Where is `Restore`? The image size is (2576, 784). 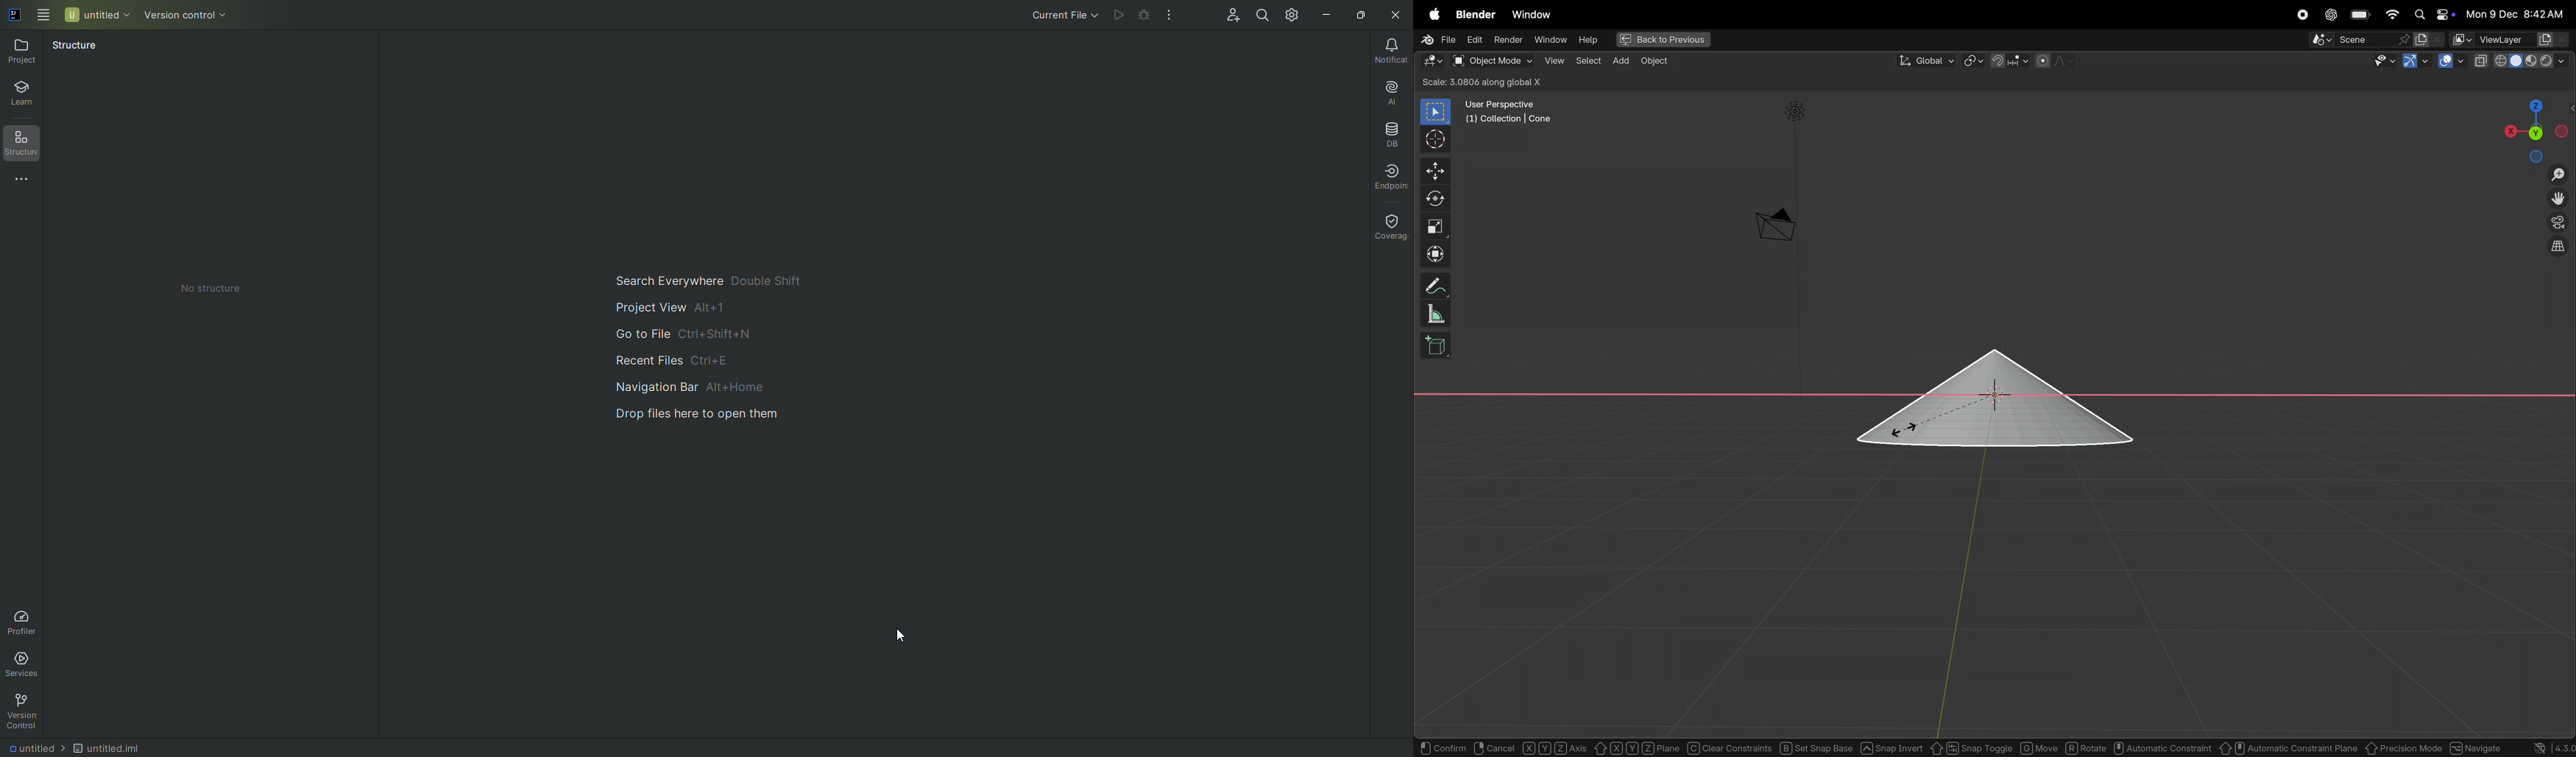 Restore is located at coordinates (1359, 13).